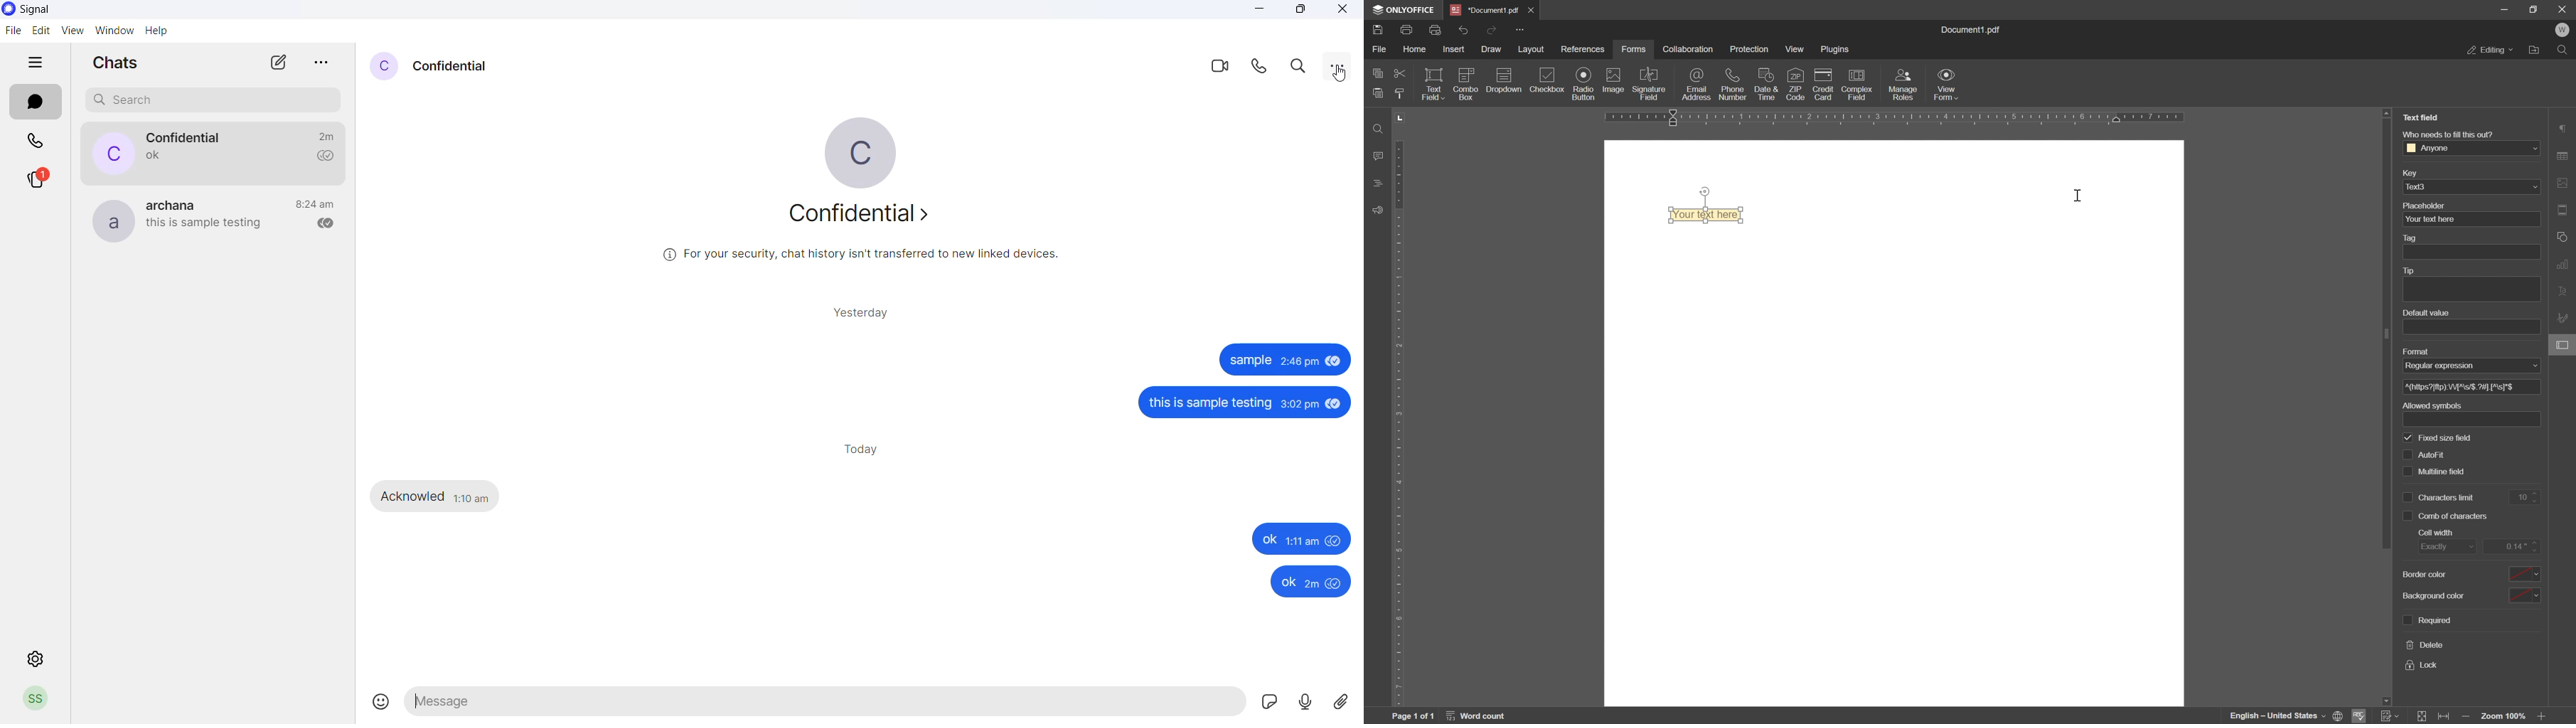 This screenshot has width=2576, height=728. I want to click on who needs to fill this out?, so click(2447, 133).